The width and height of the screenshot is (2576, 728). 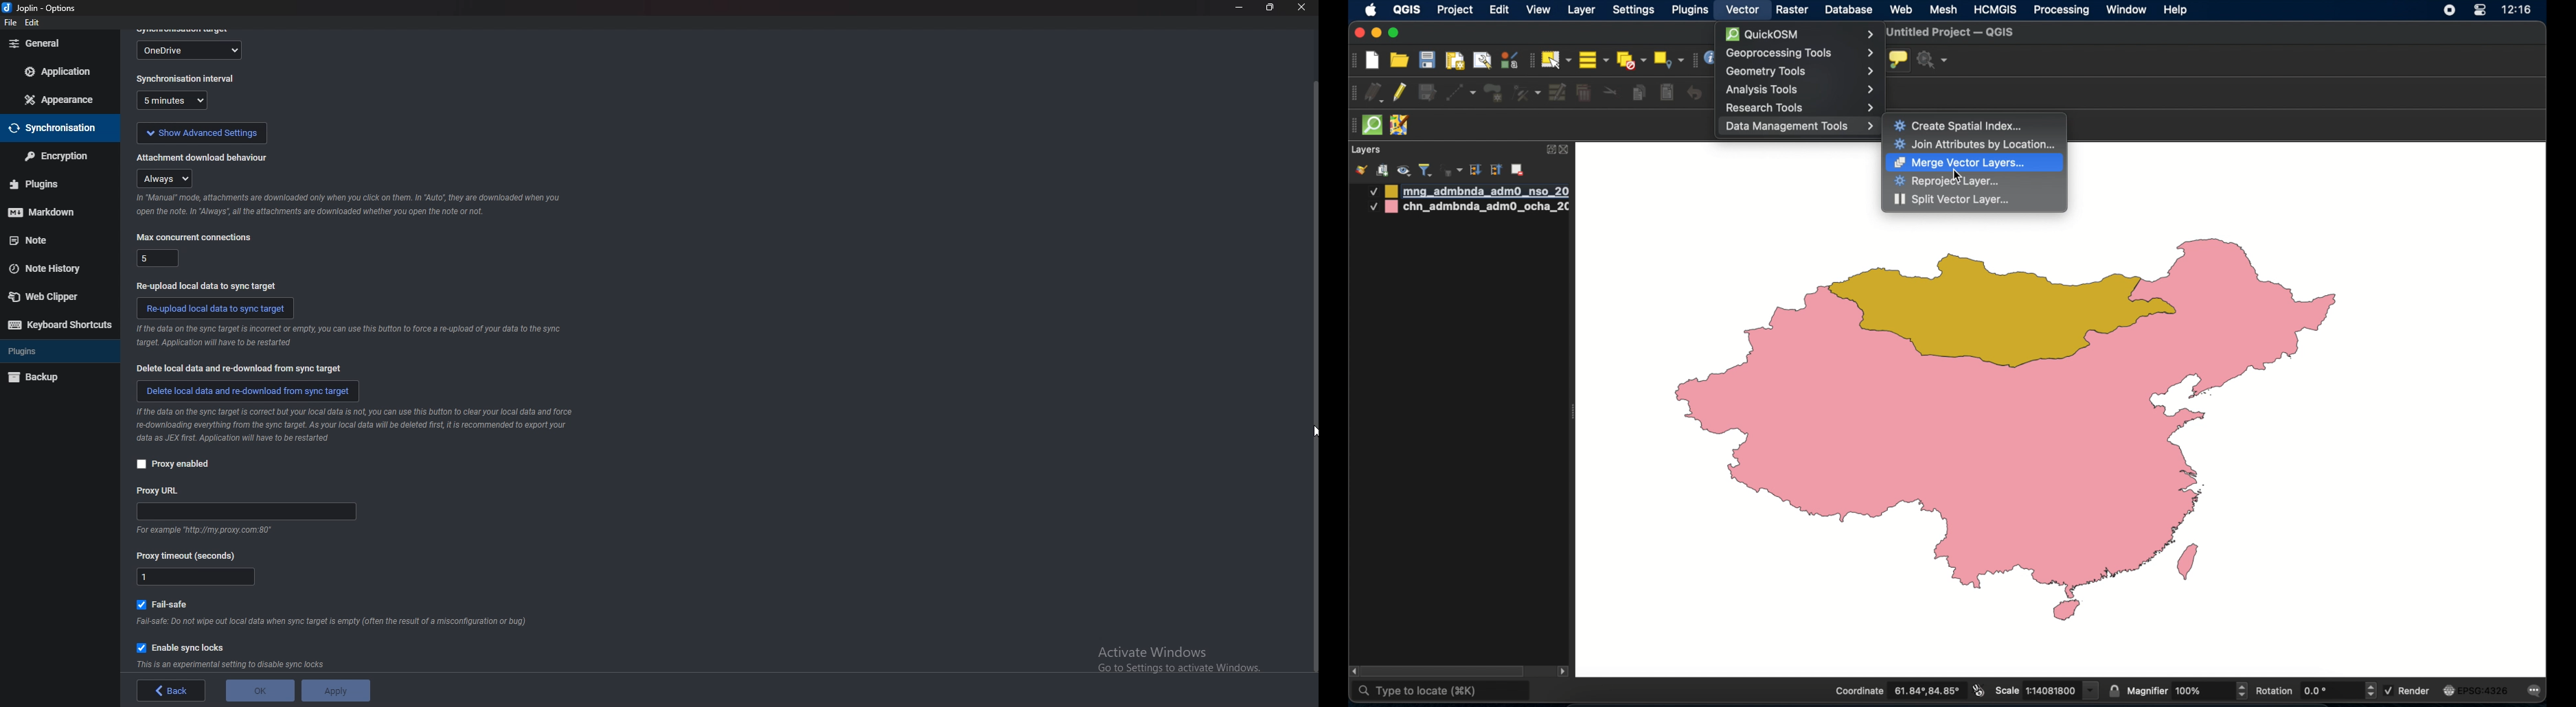 I want to click on plugins, so click(x=54, y=353).